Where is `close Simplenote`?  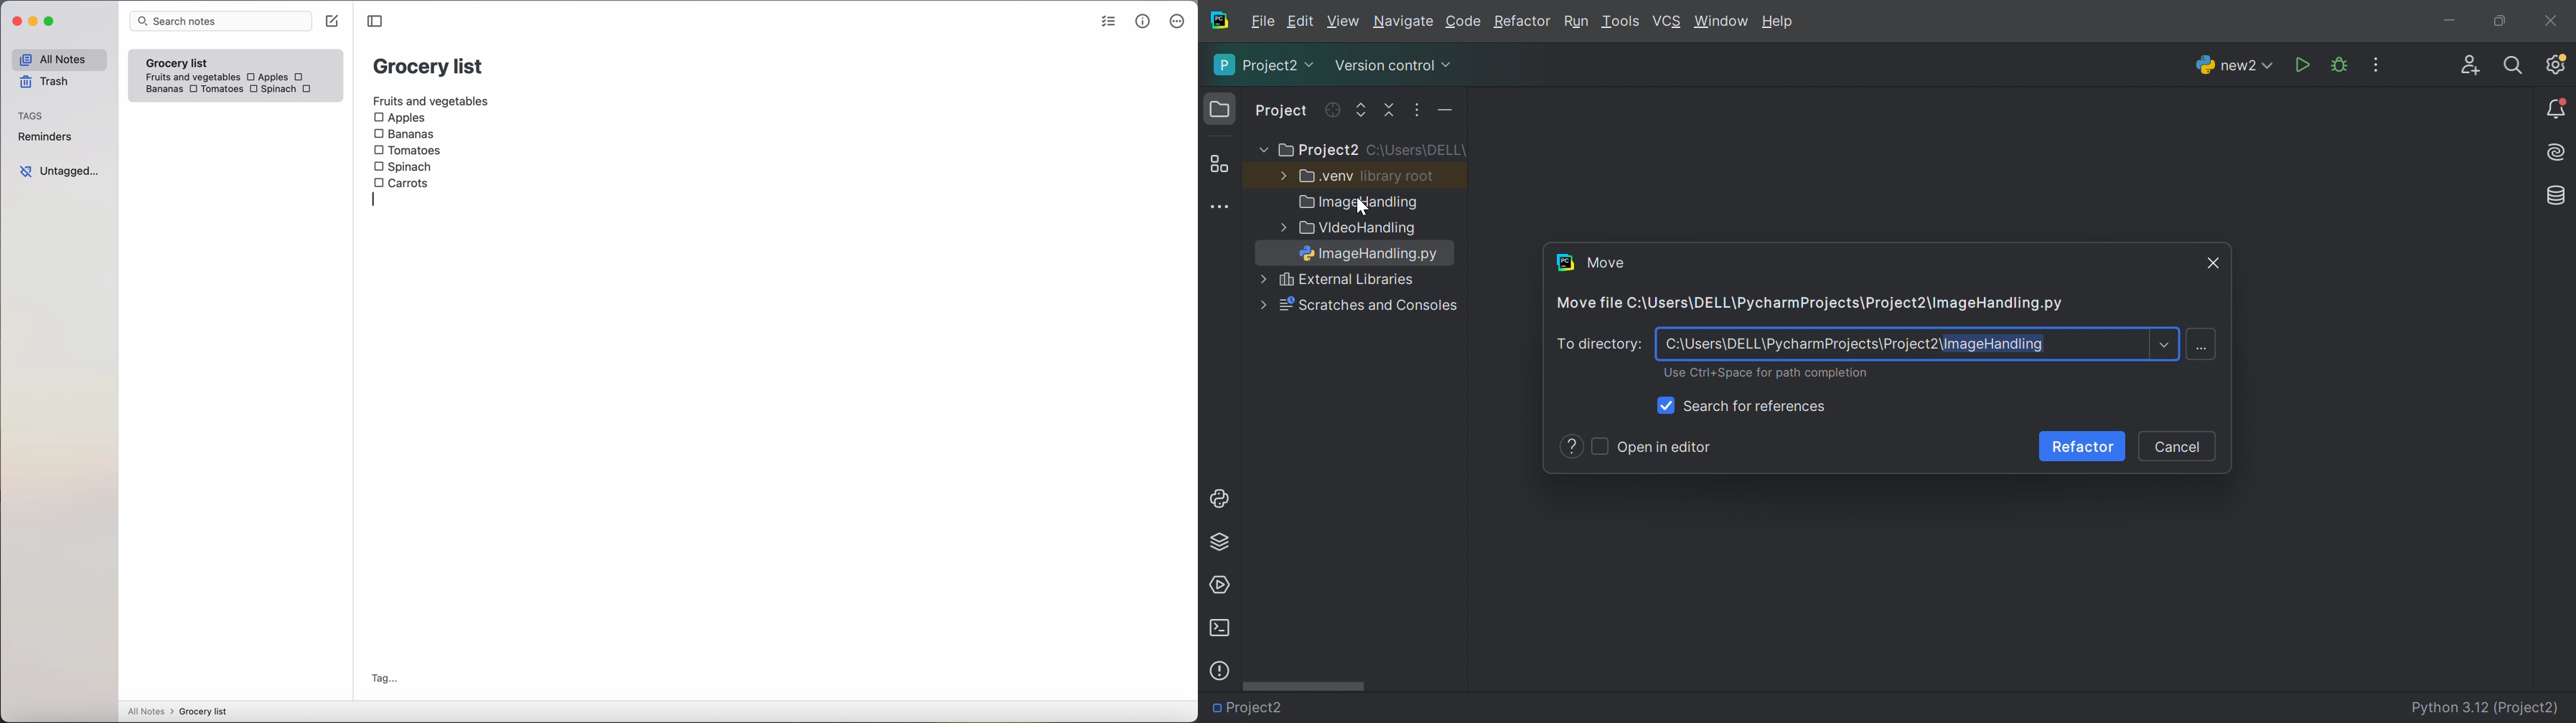
close Simplenote is located at coordinates (16, 22).